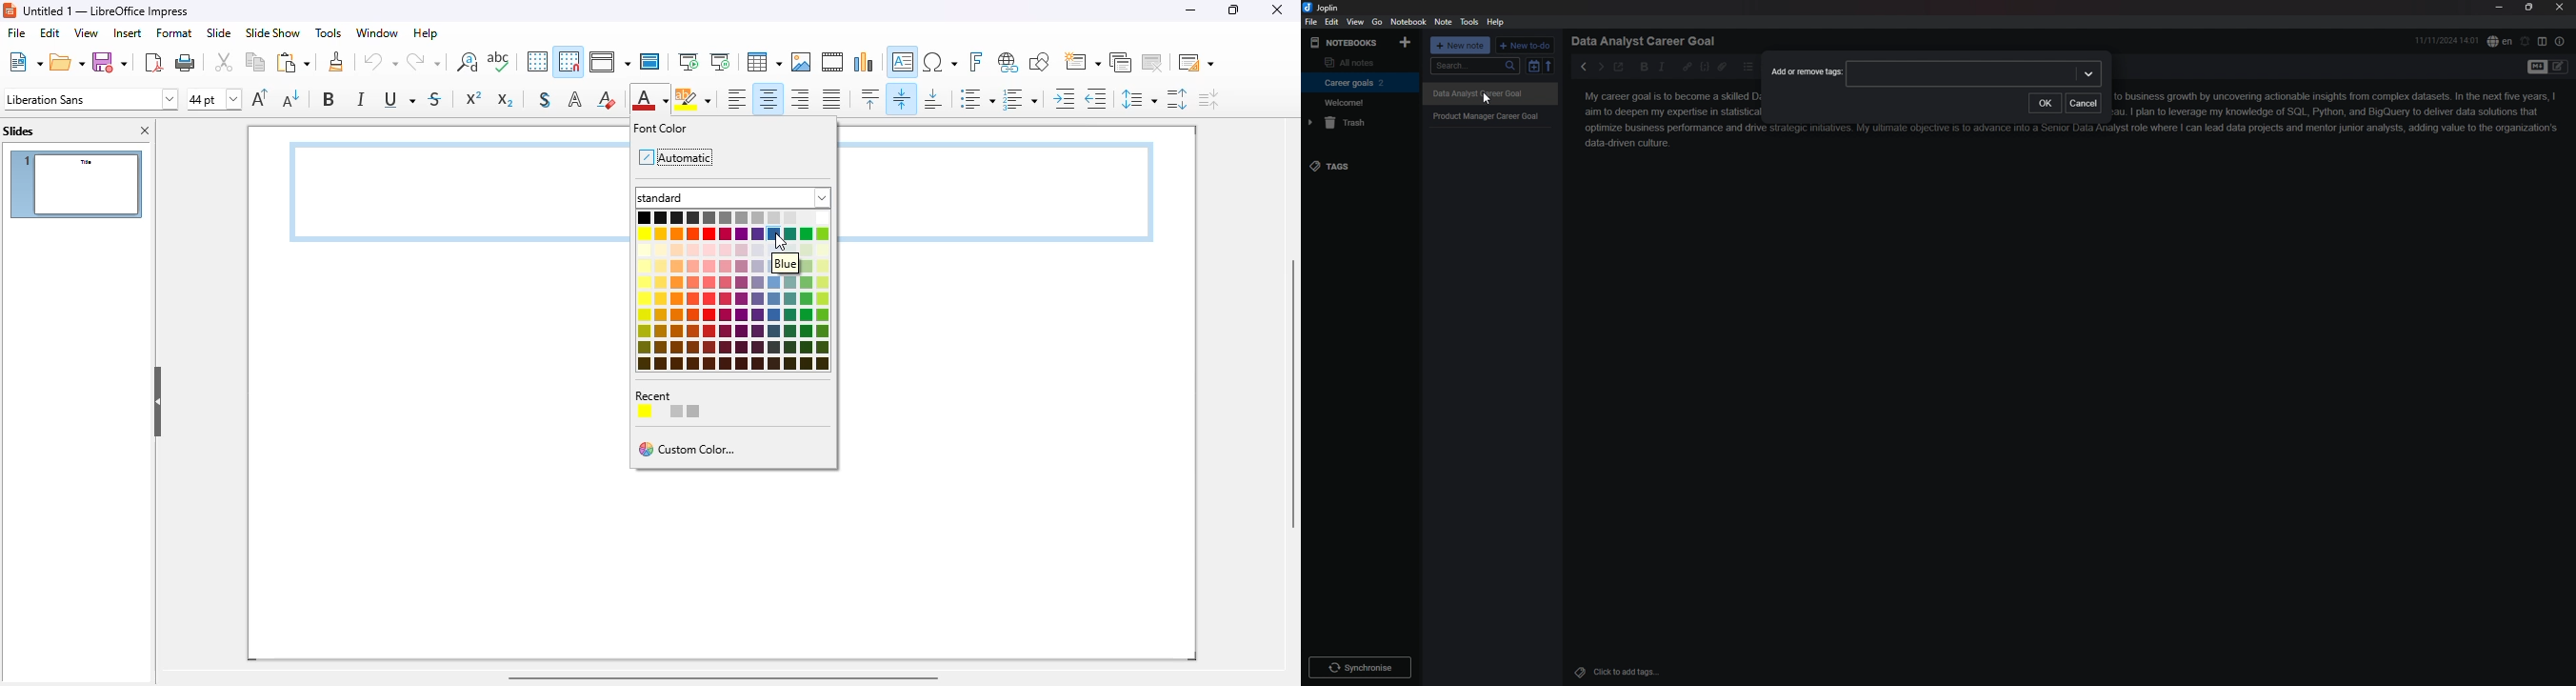 The image size is (2576, 700). Describe the element at coordinates (1064, 98) in the screenshot. I see `increase indent` at that location.